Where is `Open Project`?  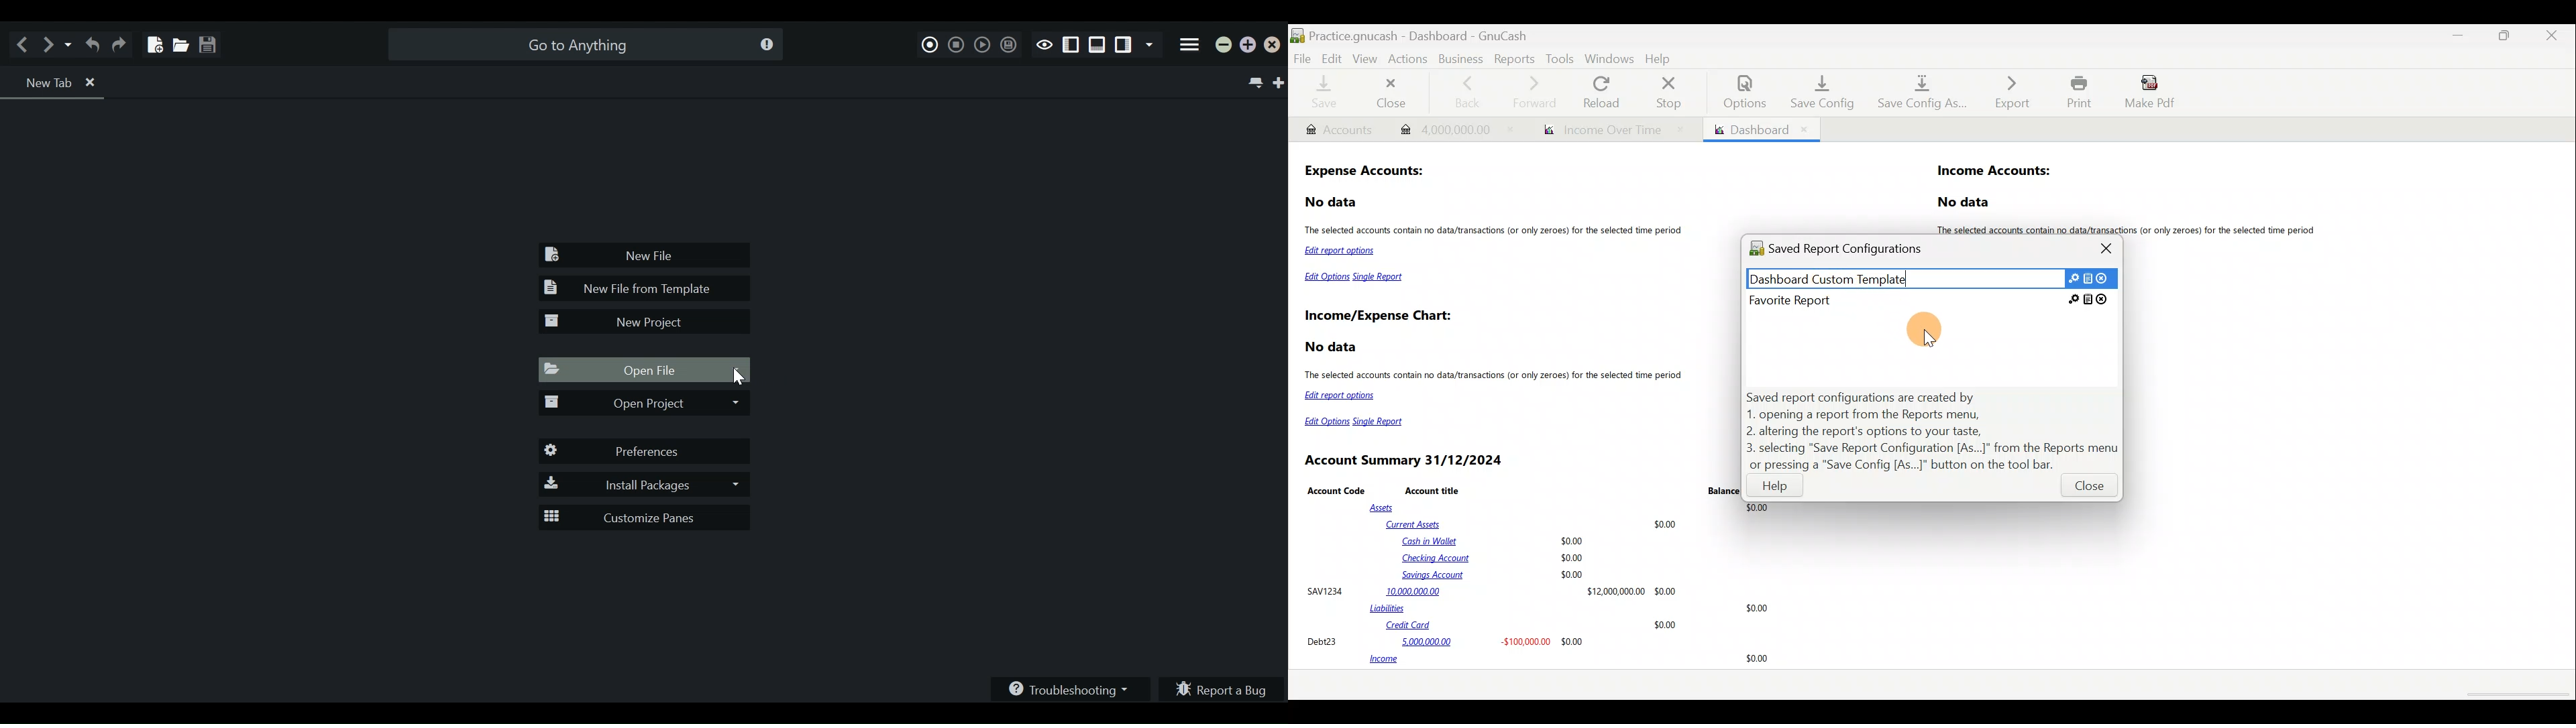 Open Project is located at coordinates (643, 405).